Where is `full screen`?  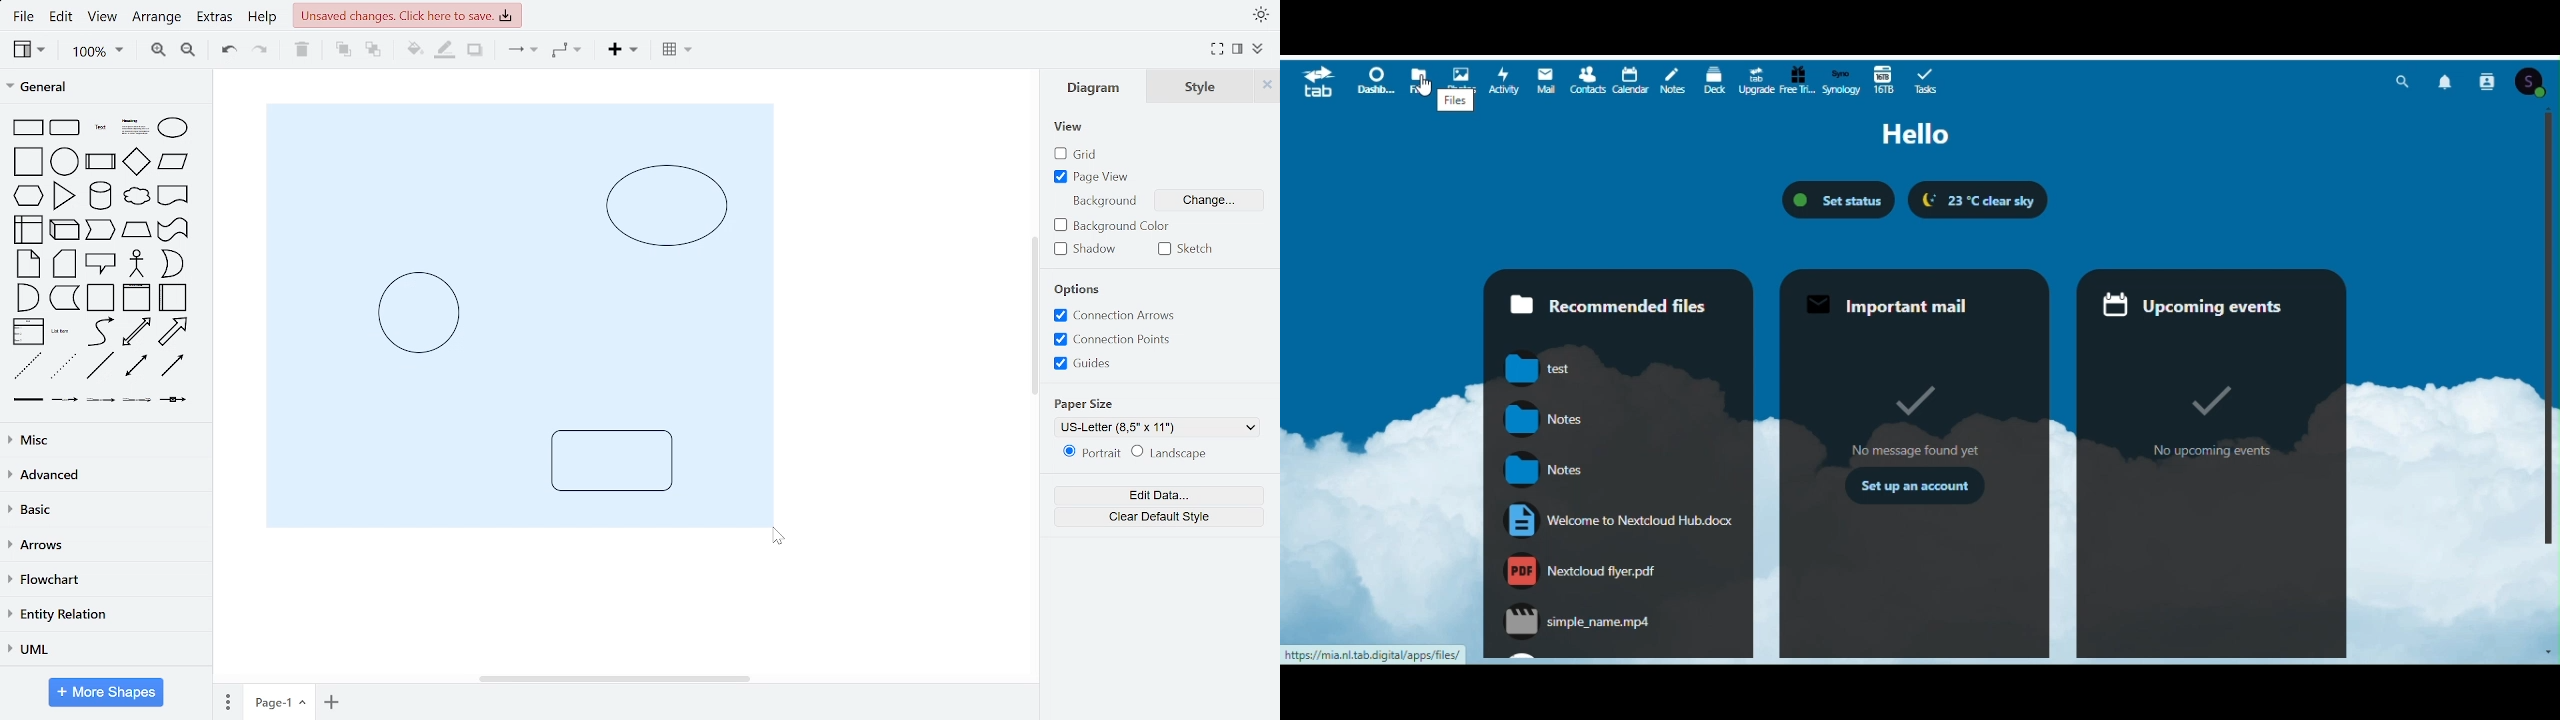
full screen is located at coordinates (1216, 50).